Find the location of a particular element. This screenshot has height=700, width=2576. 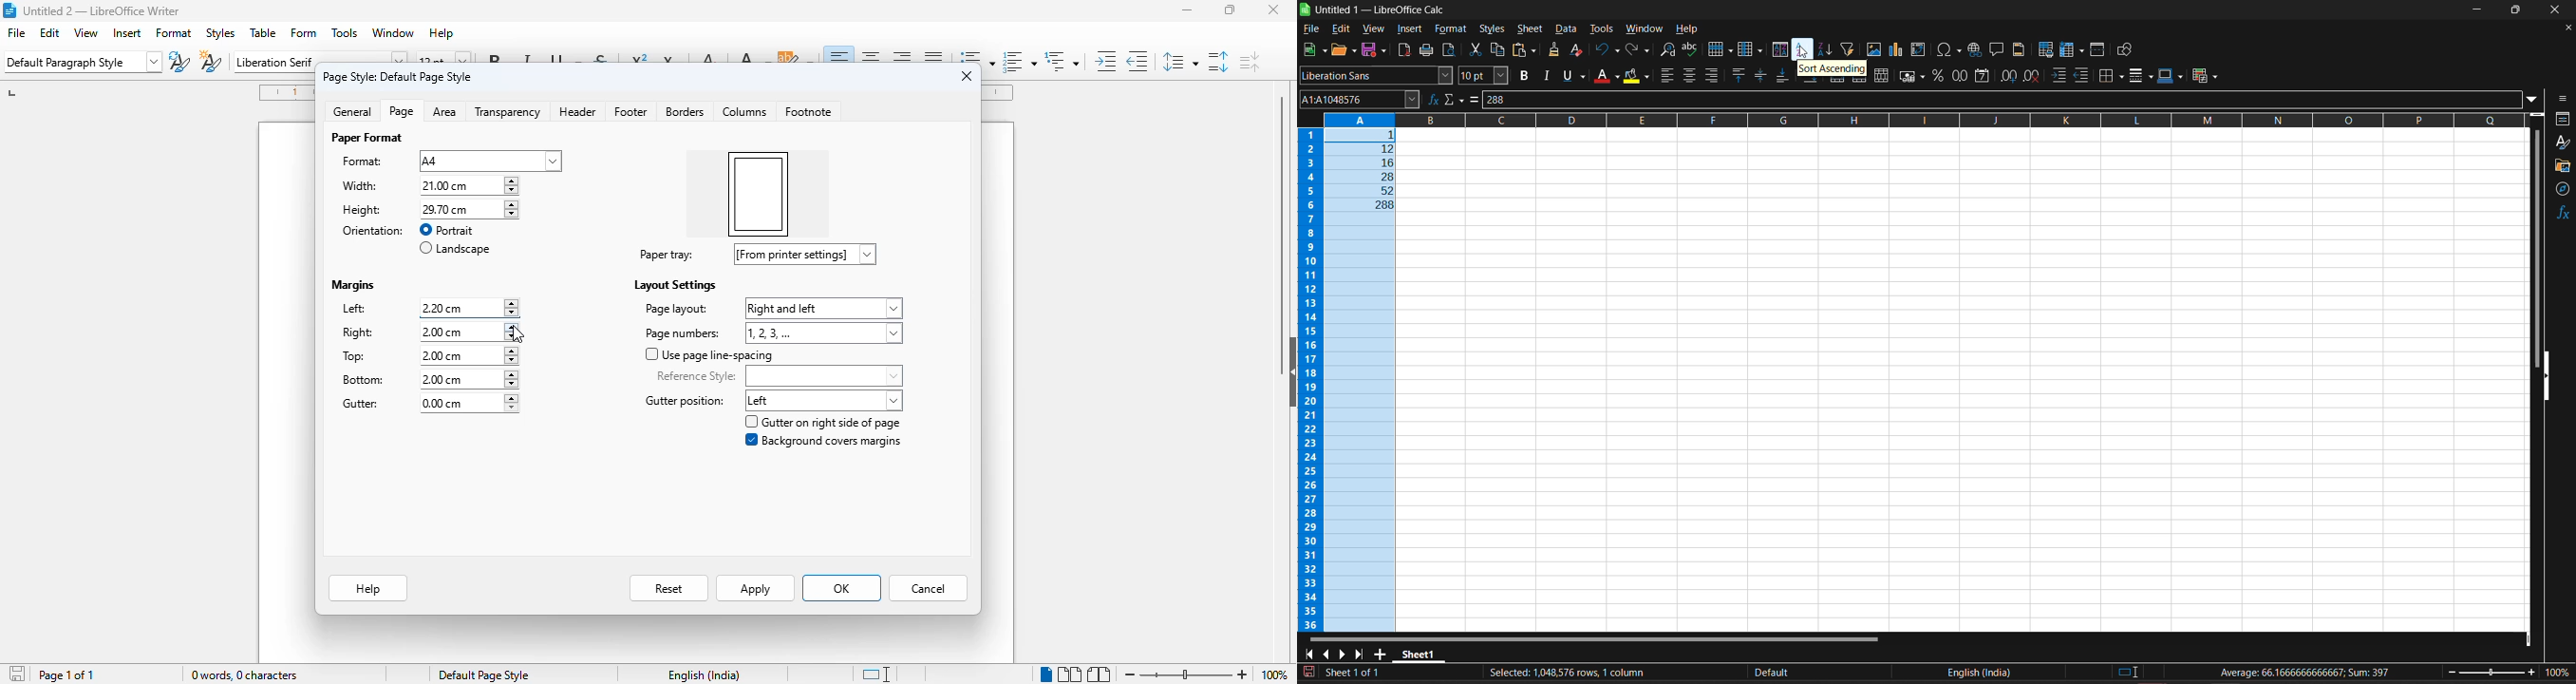

underline is located at coordinates (1576, 76).